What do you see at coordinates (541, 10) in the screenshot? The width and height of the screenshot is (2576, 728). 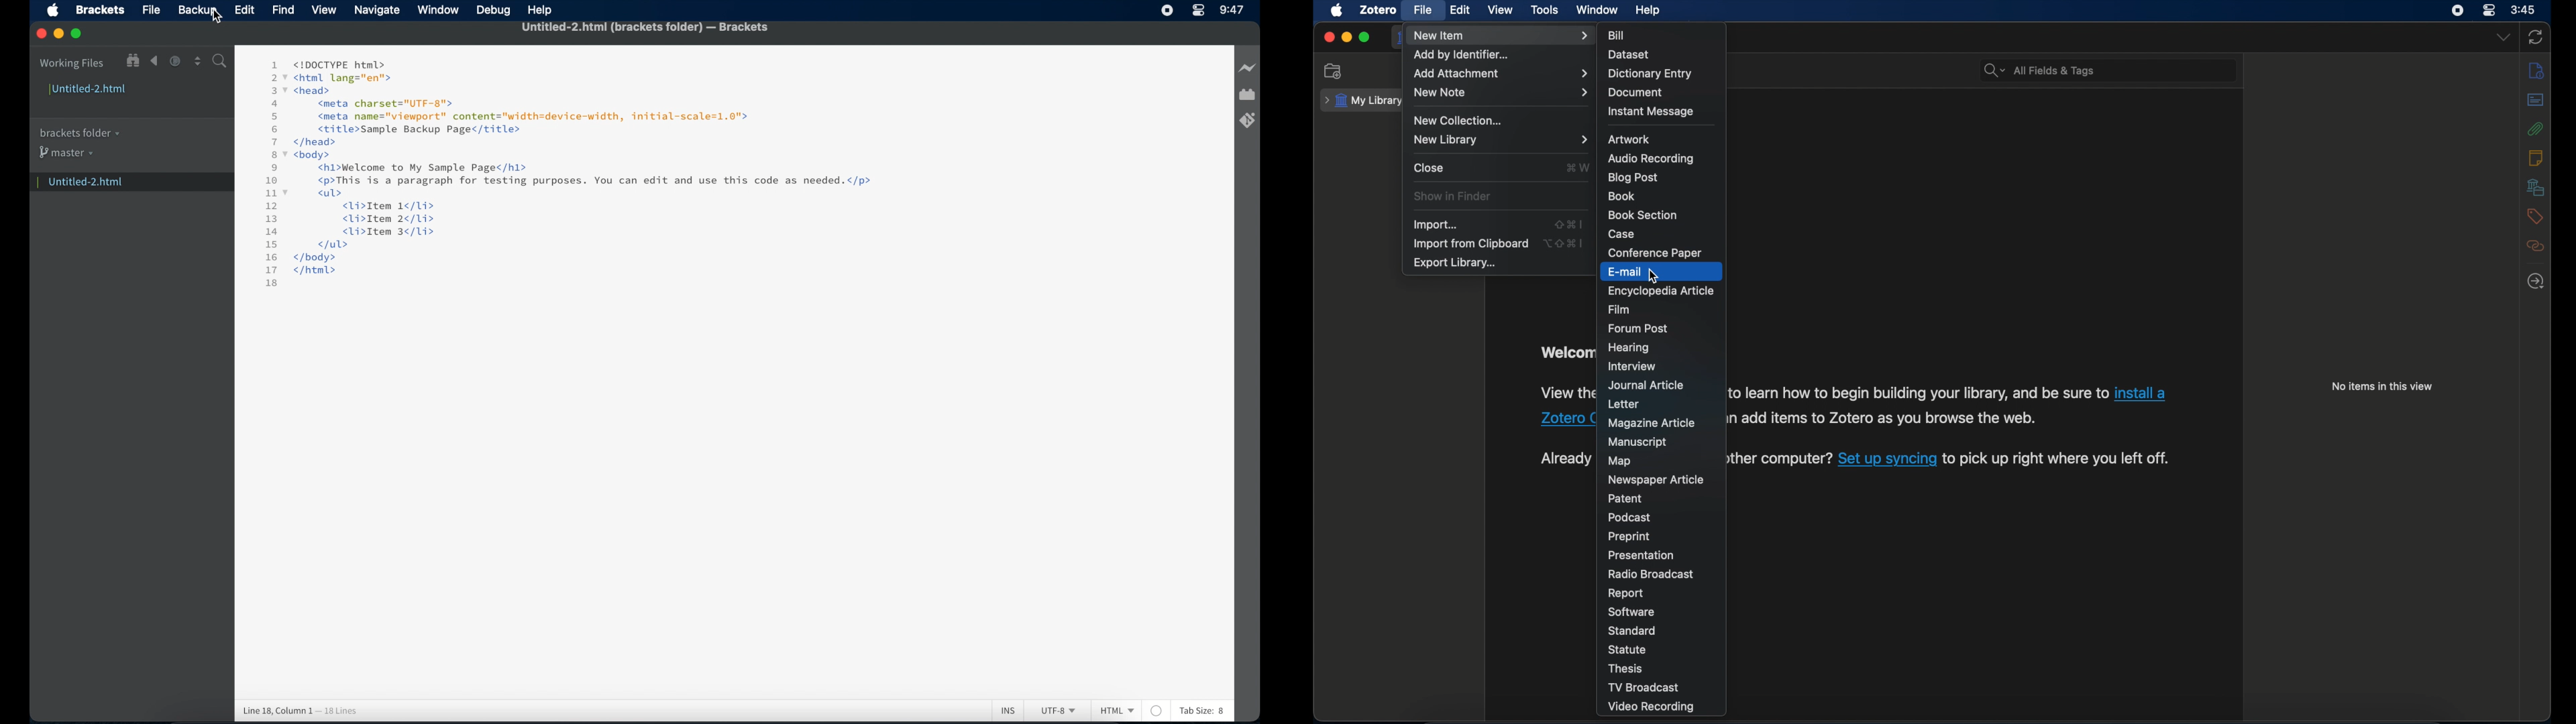 I see `help` at bounding box center [541, 10].